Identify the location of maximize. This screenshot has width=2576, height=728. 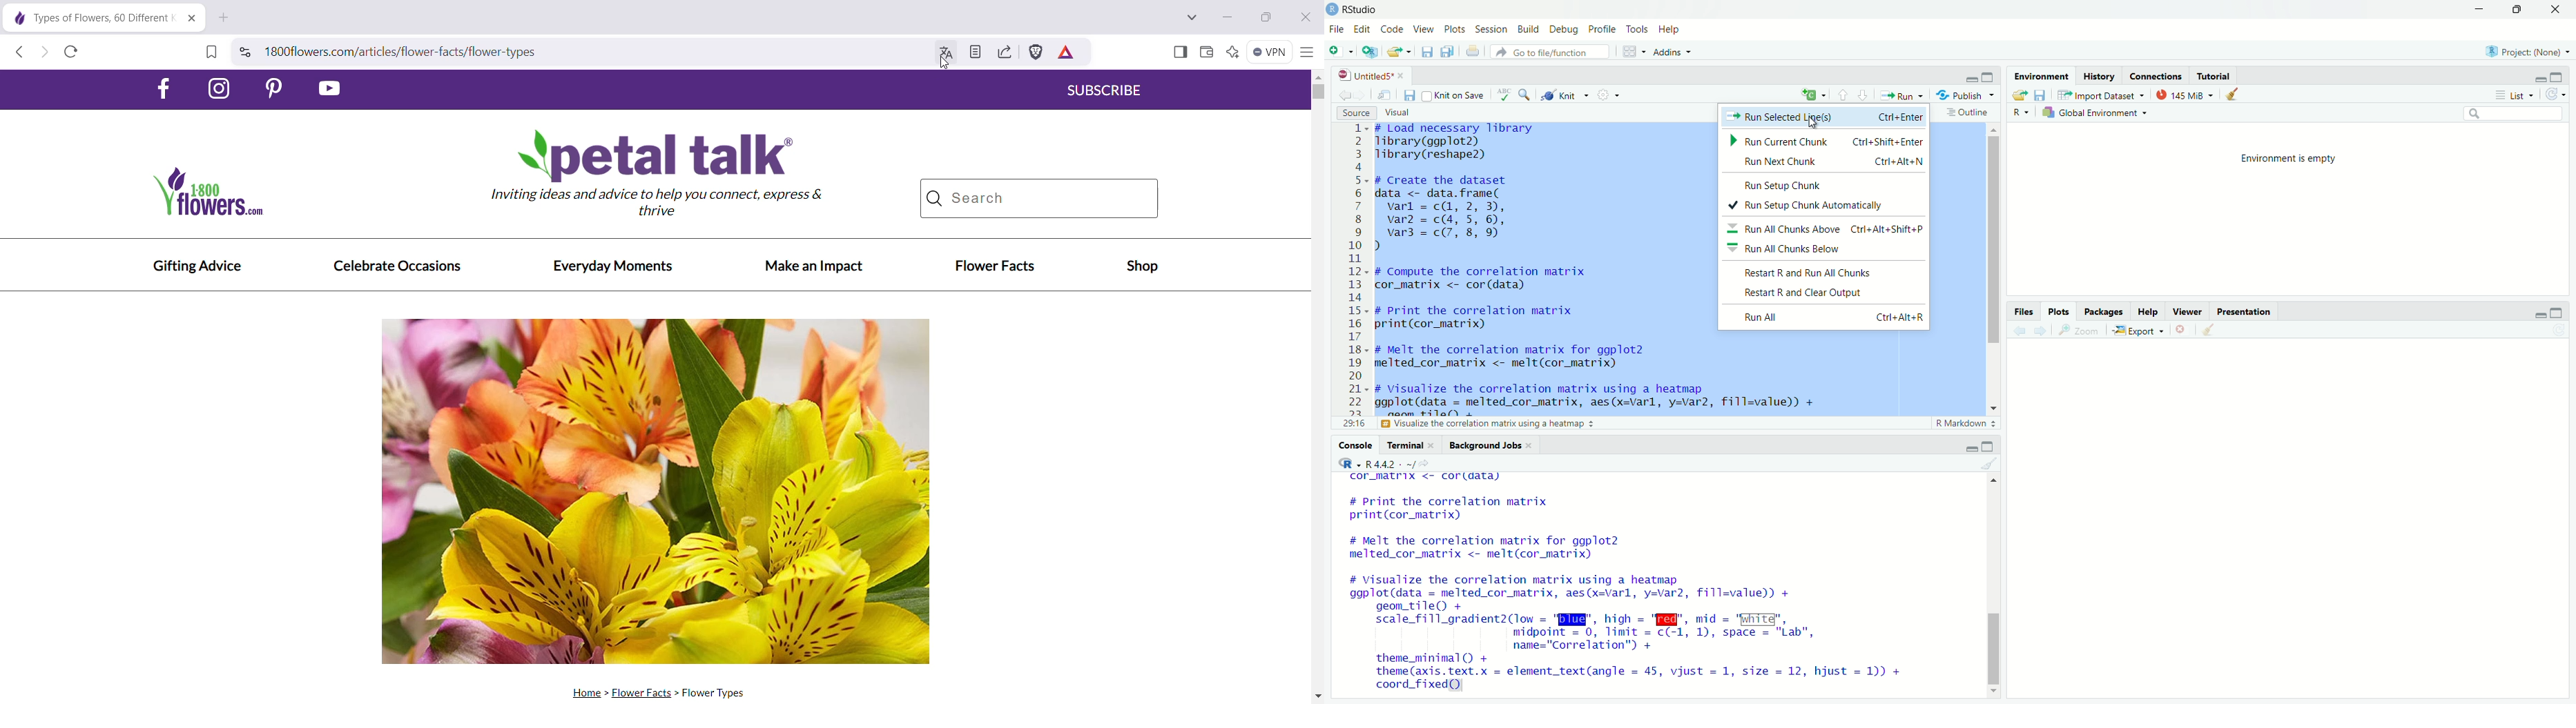
(2558, 78).